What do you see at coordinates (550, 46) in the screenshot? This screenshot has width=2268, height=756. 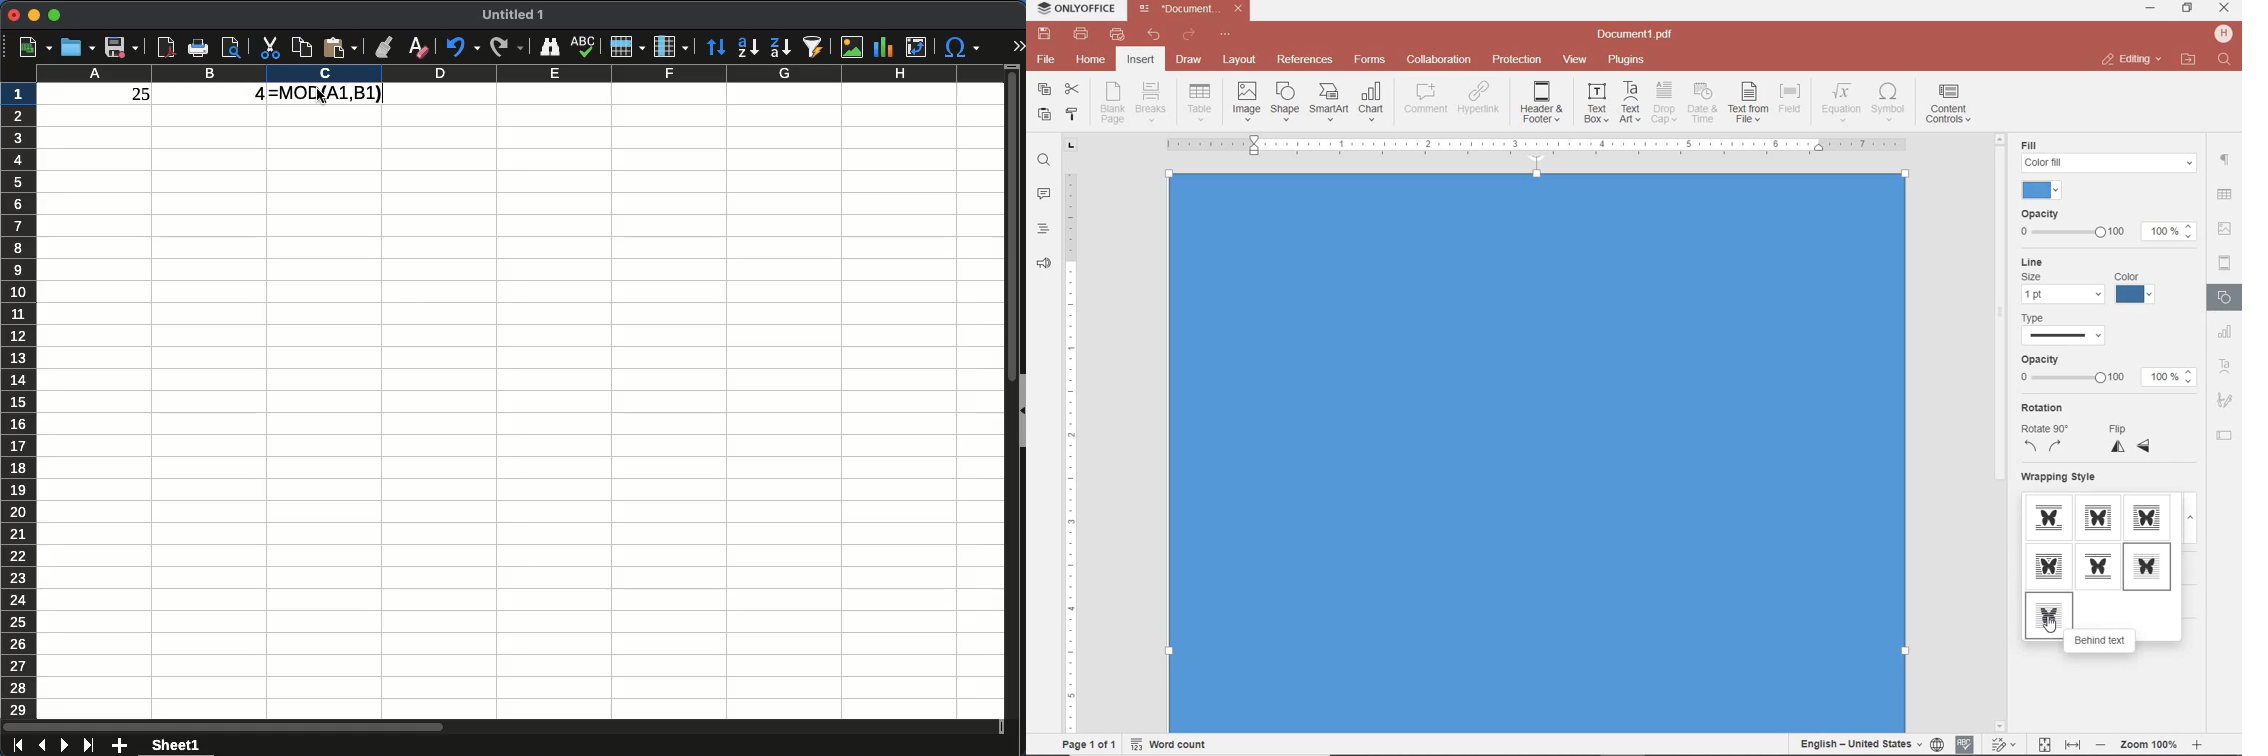 I see `finder` at bounding box center [550, 46].